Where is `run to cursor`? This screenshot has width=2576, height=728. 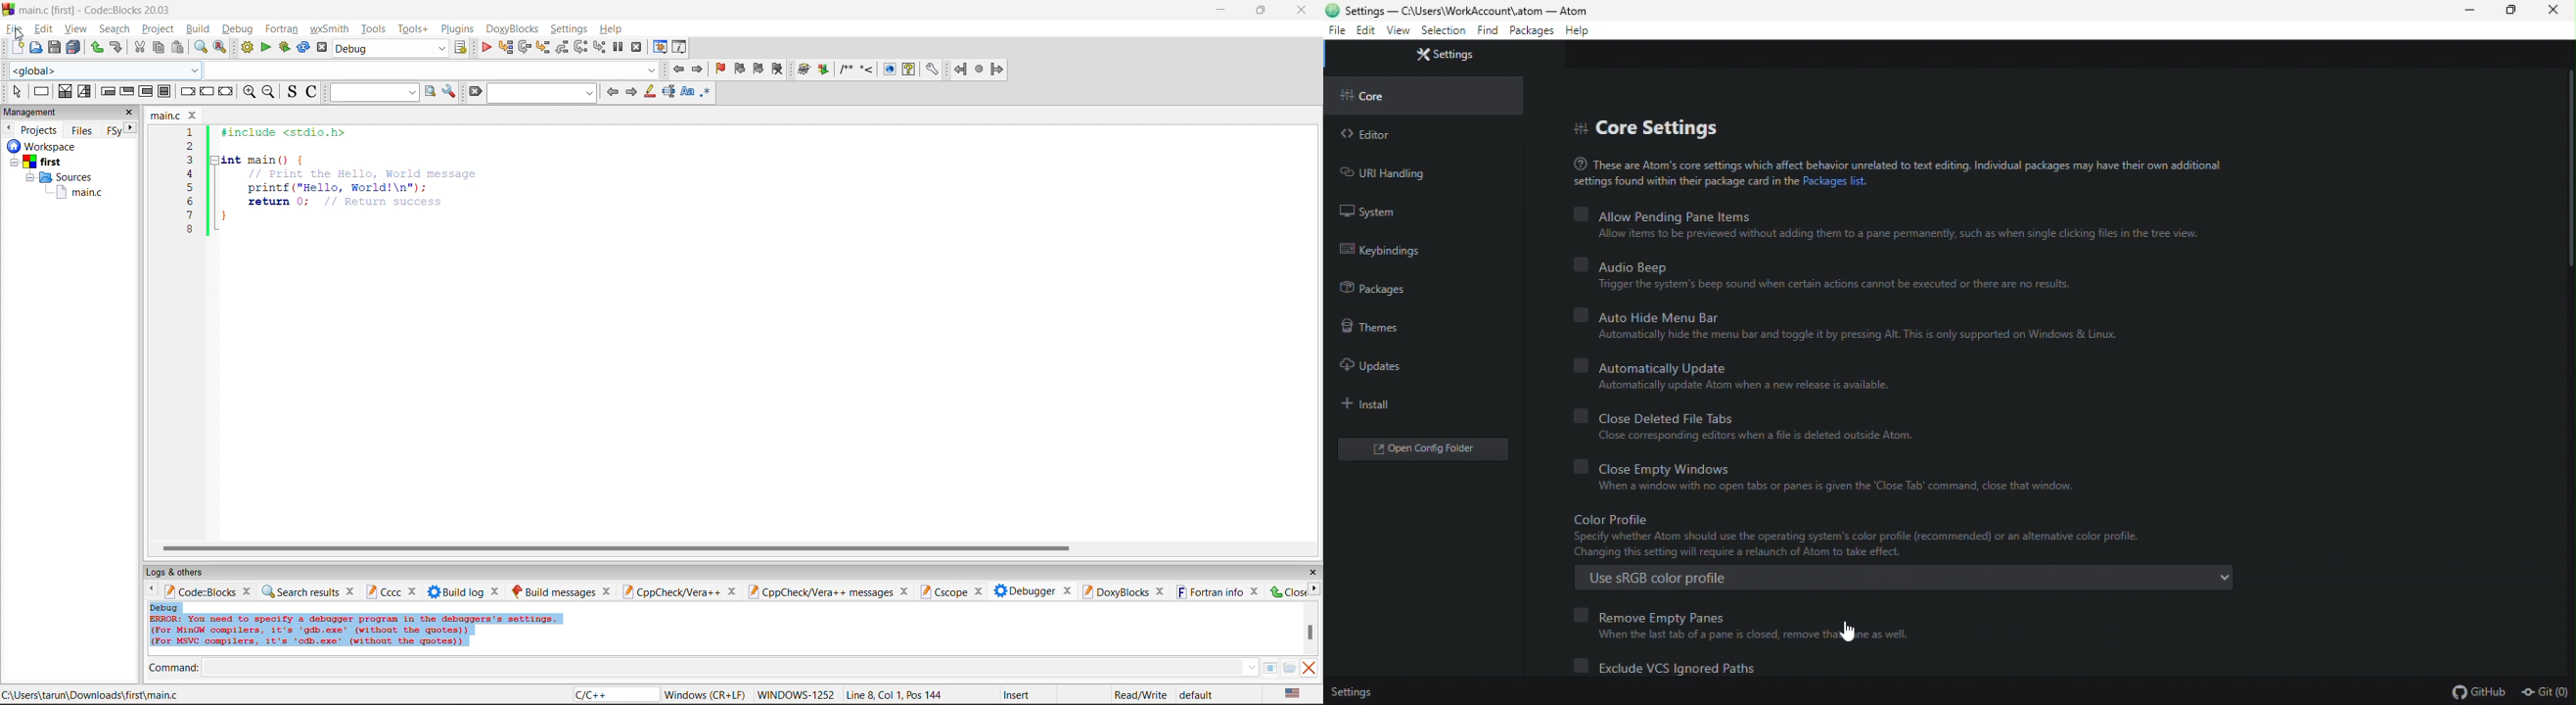 run to cursor is located at coordinates (505, 48).